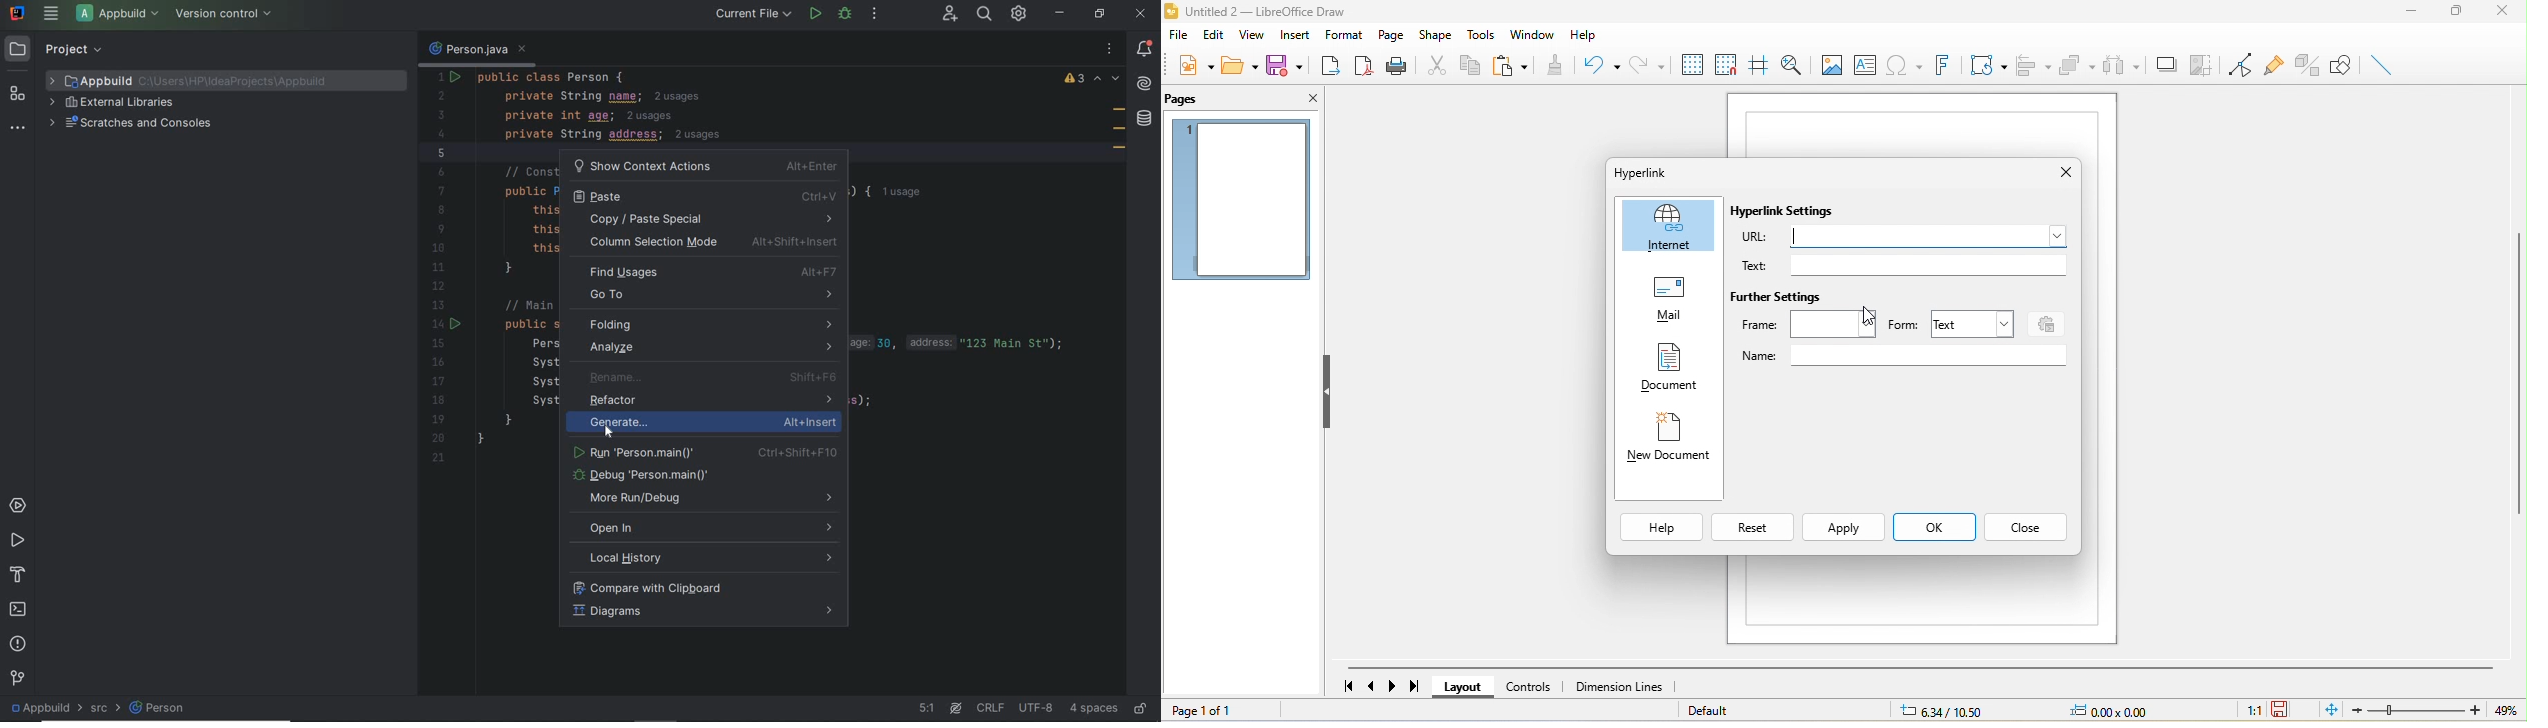  I want to click on layout, so click(1465, 687).